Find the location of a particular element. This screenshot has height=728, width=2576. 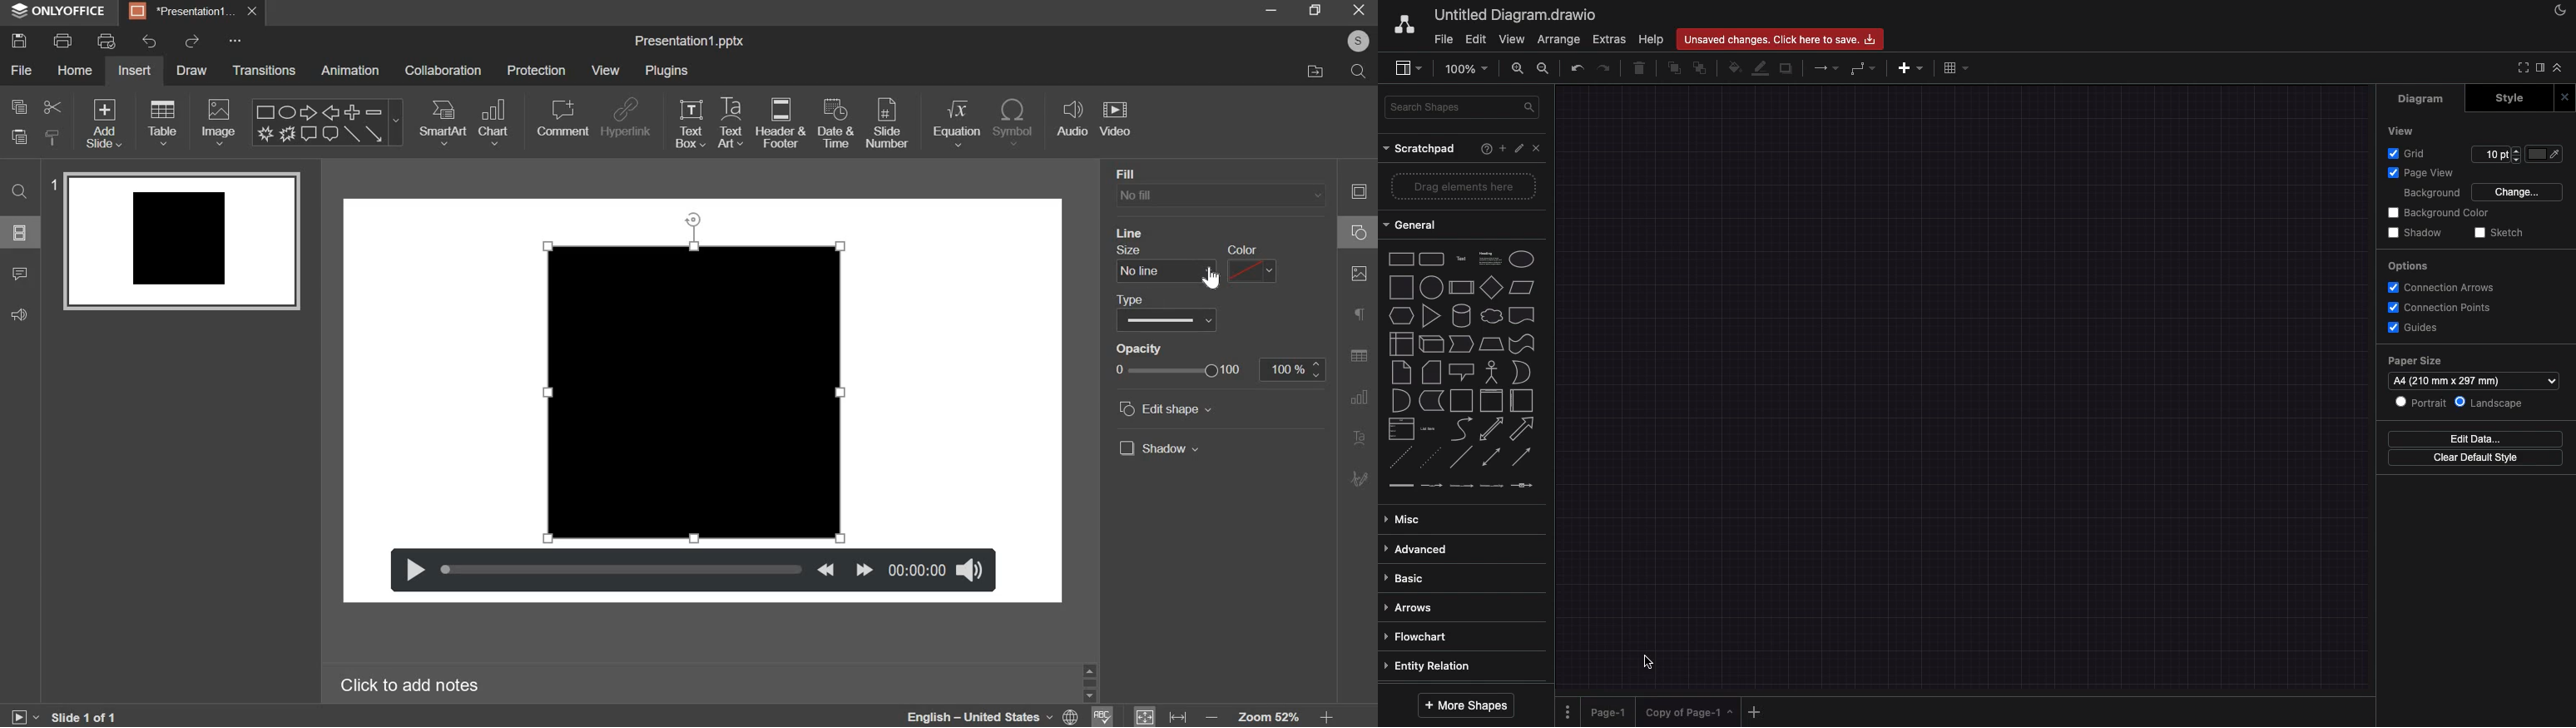

search shapes is located at coordinates (1459, 107).